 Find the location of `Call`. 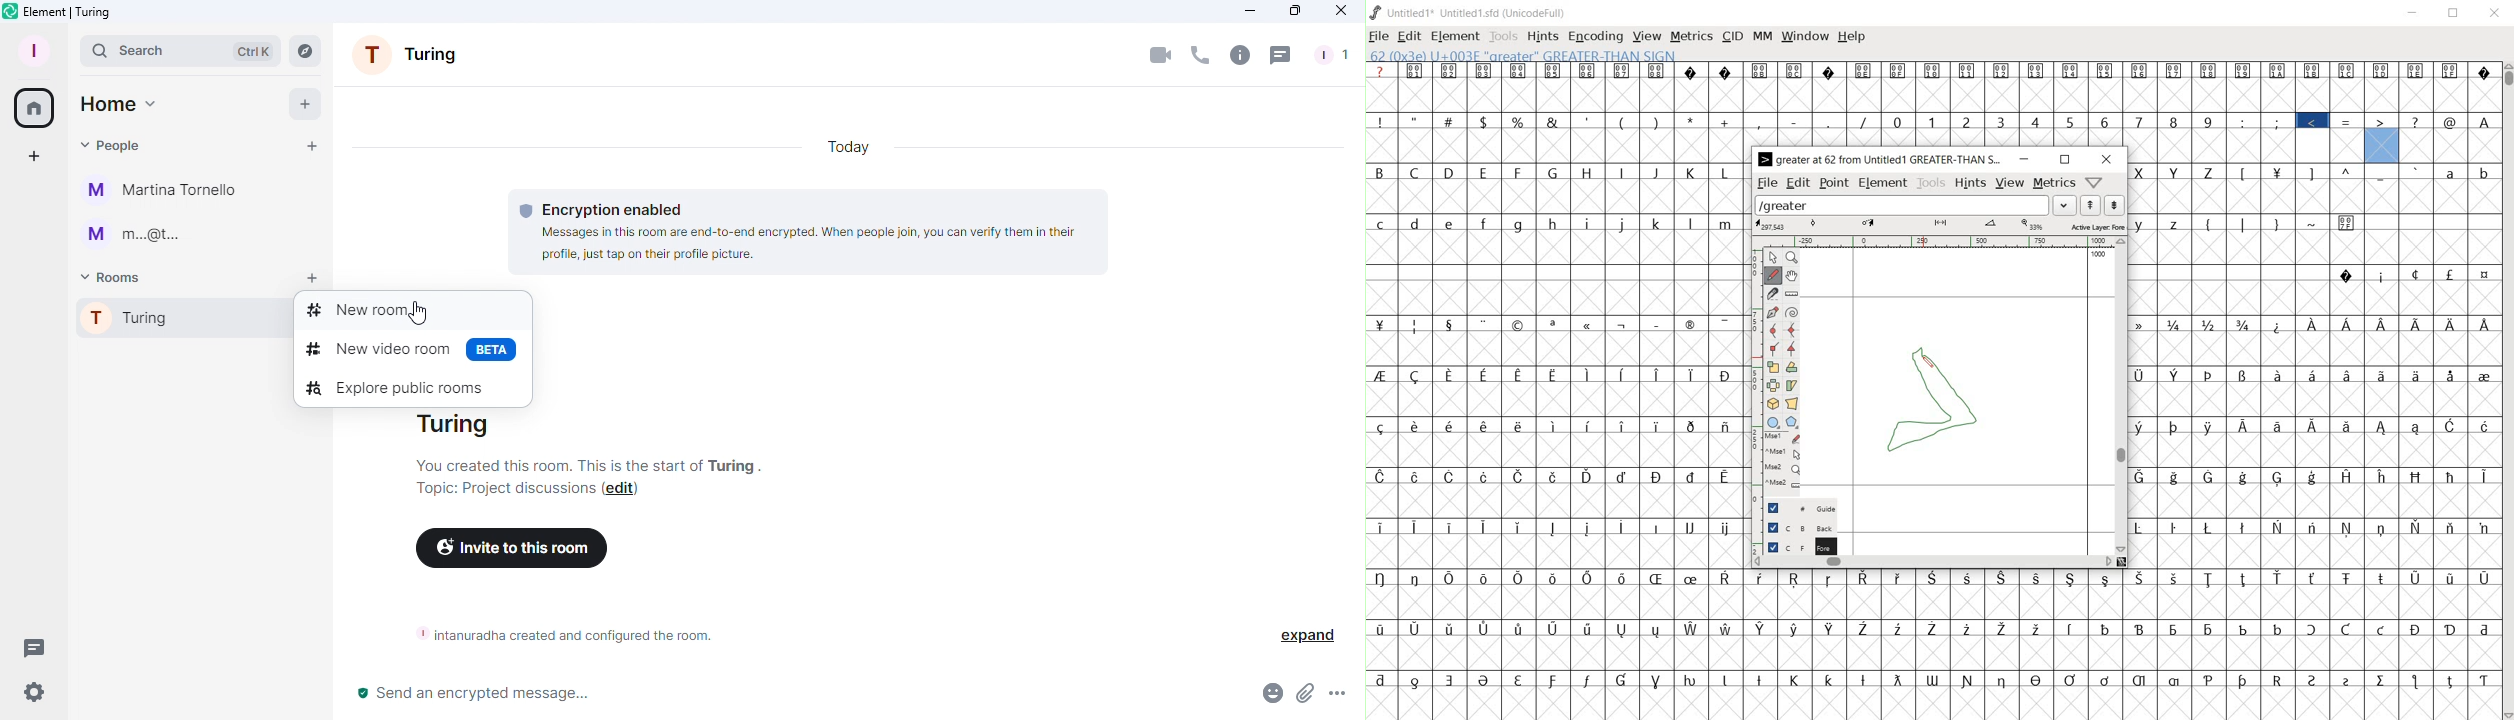

Call is located at coordinates (1198, 56).